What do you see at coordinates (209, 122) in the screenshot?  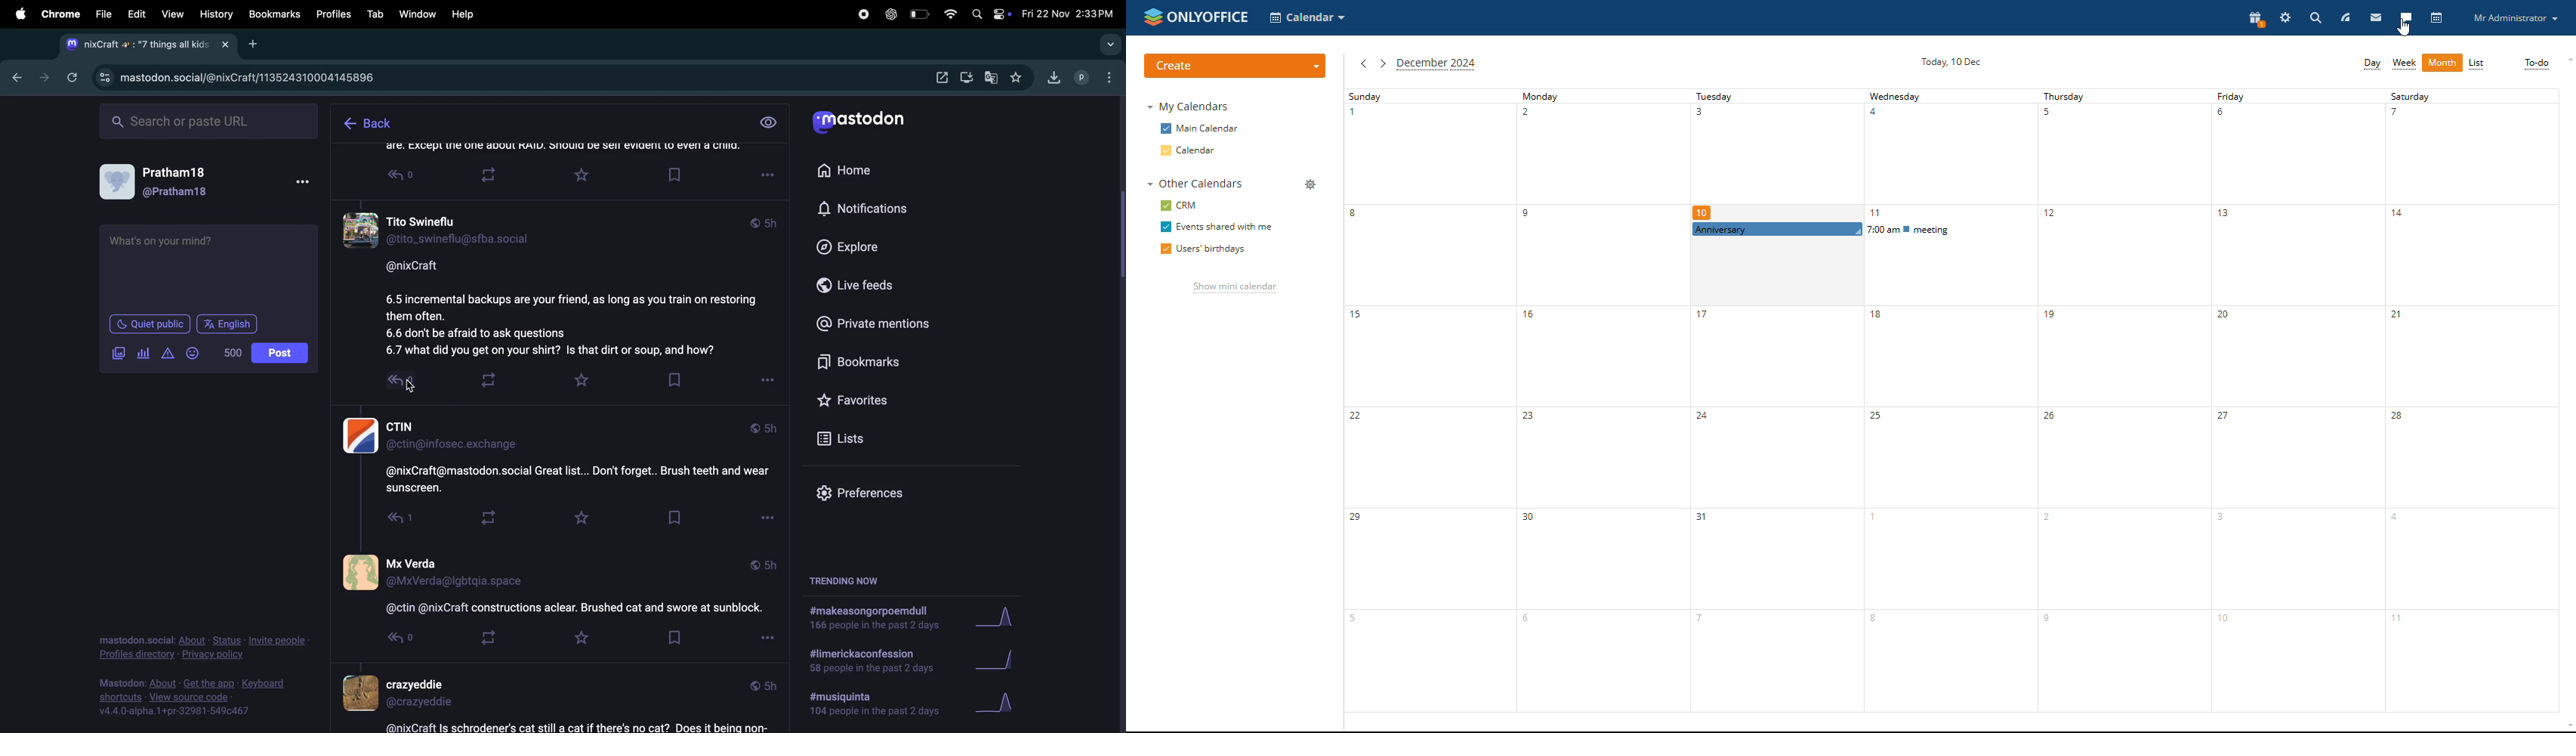 I see `search bar` at bounding box center [209, 122].